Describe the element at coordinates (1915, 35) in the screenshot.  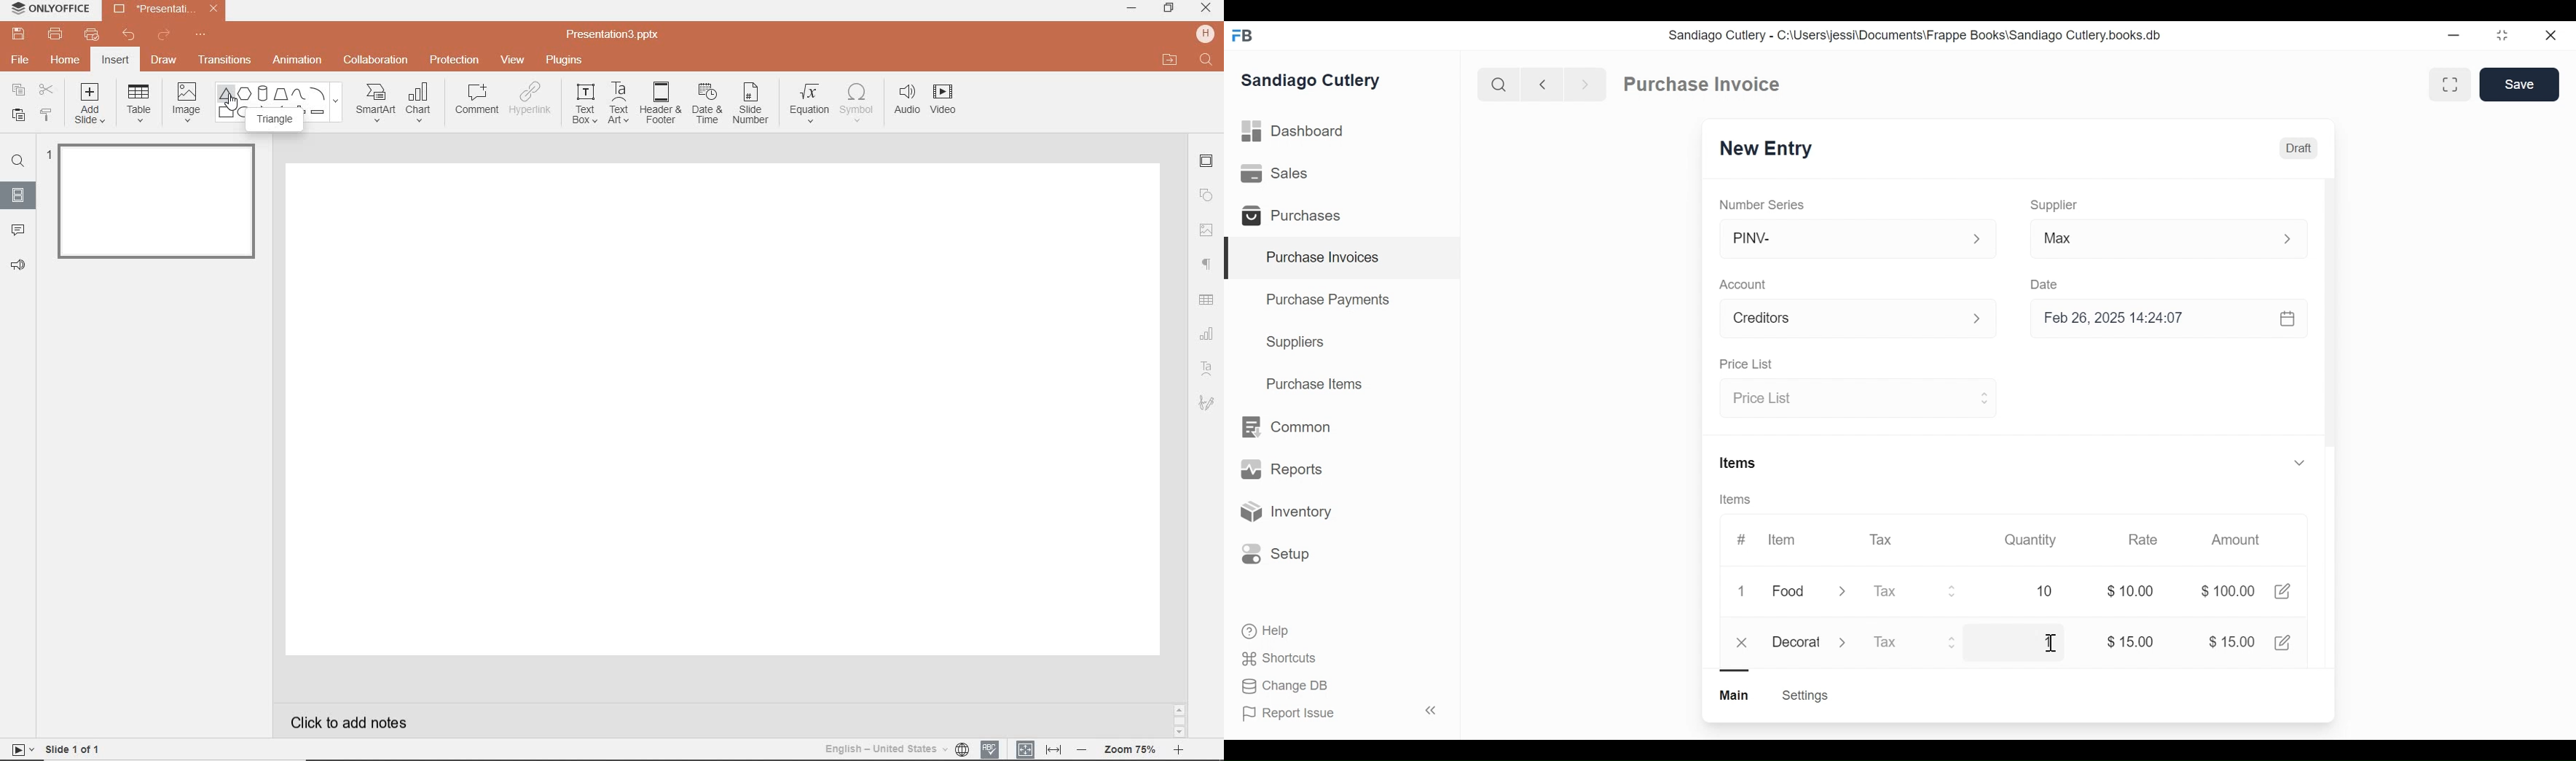
I see `Sandiago Cutlery - C:\Users\jessi\Documents\Frappe Books\Sandiago Cutlery.books.db` at that location.